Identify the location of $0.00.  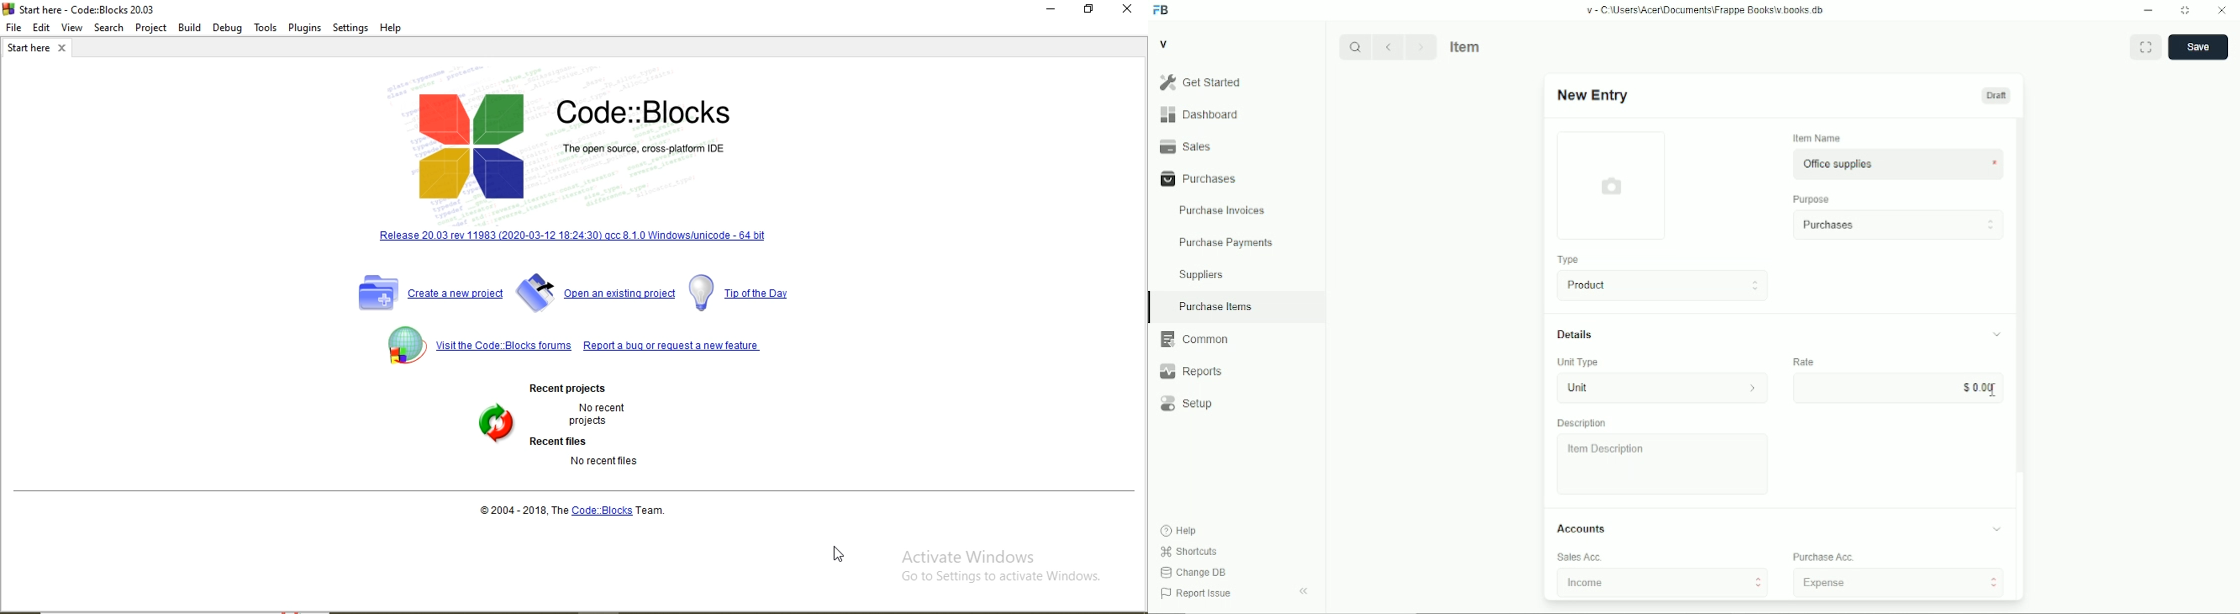
(1898, 387).